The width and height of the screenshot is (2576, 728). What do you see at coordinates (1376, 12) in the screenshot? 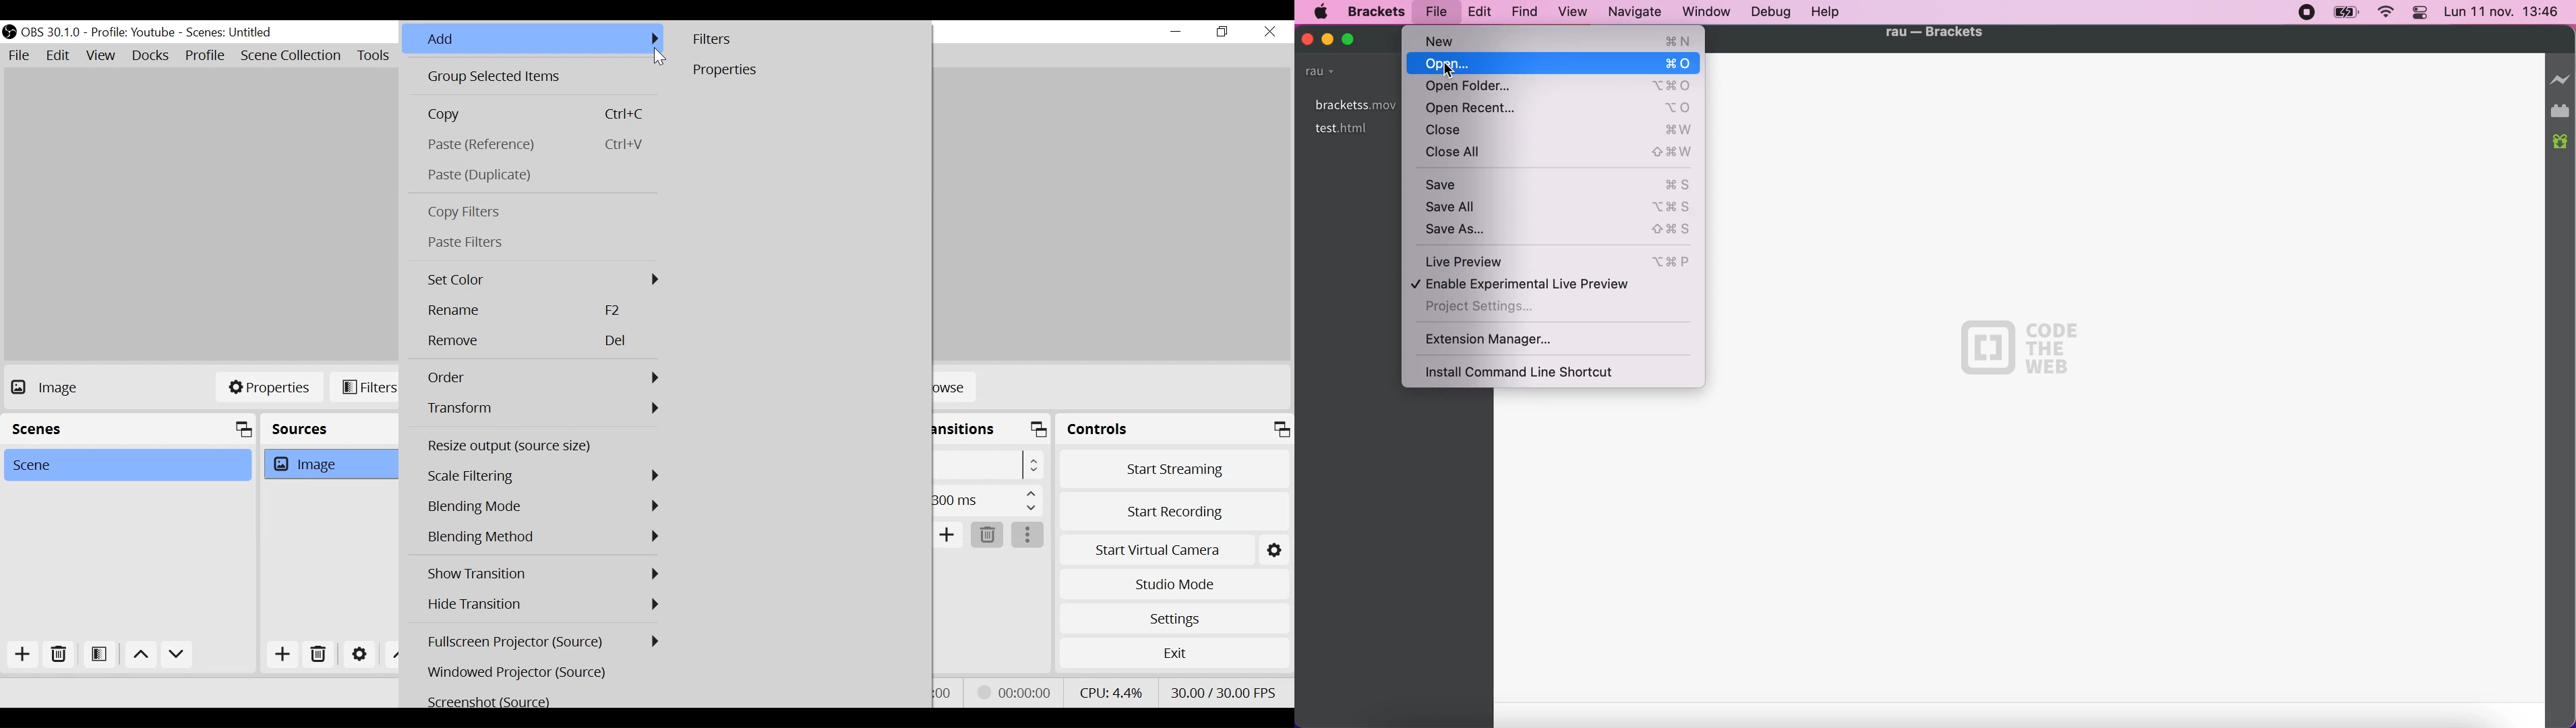
I see `brackets` at bounding box center [1376, 12].